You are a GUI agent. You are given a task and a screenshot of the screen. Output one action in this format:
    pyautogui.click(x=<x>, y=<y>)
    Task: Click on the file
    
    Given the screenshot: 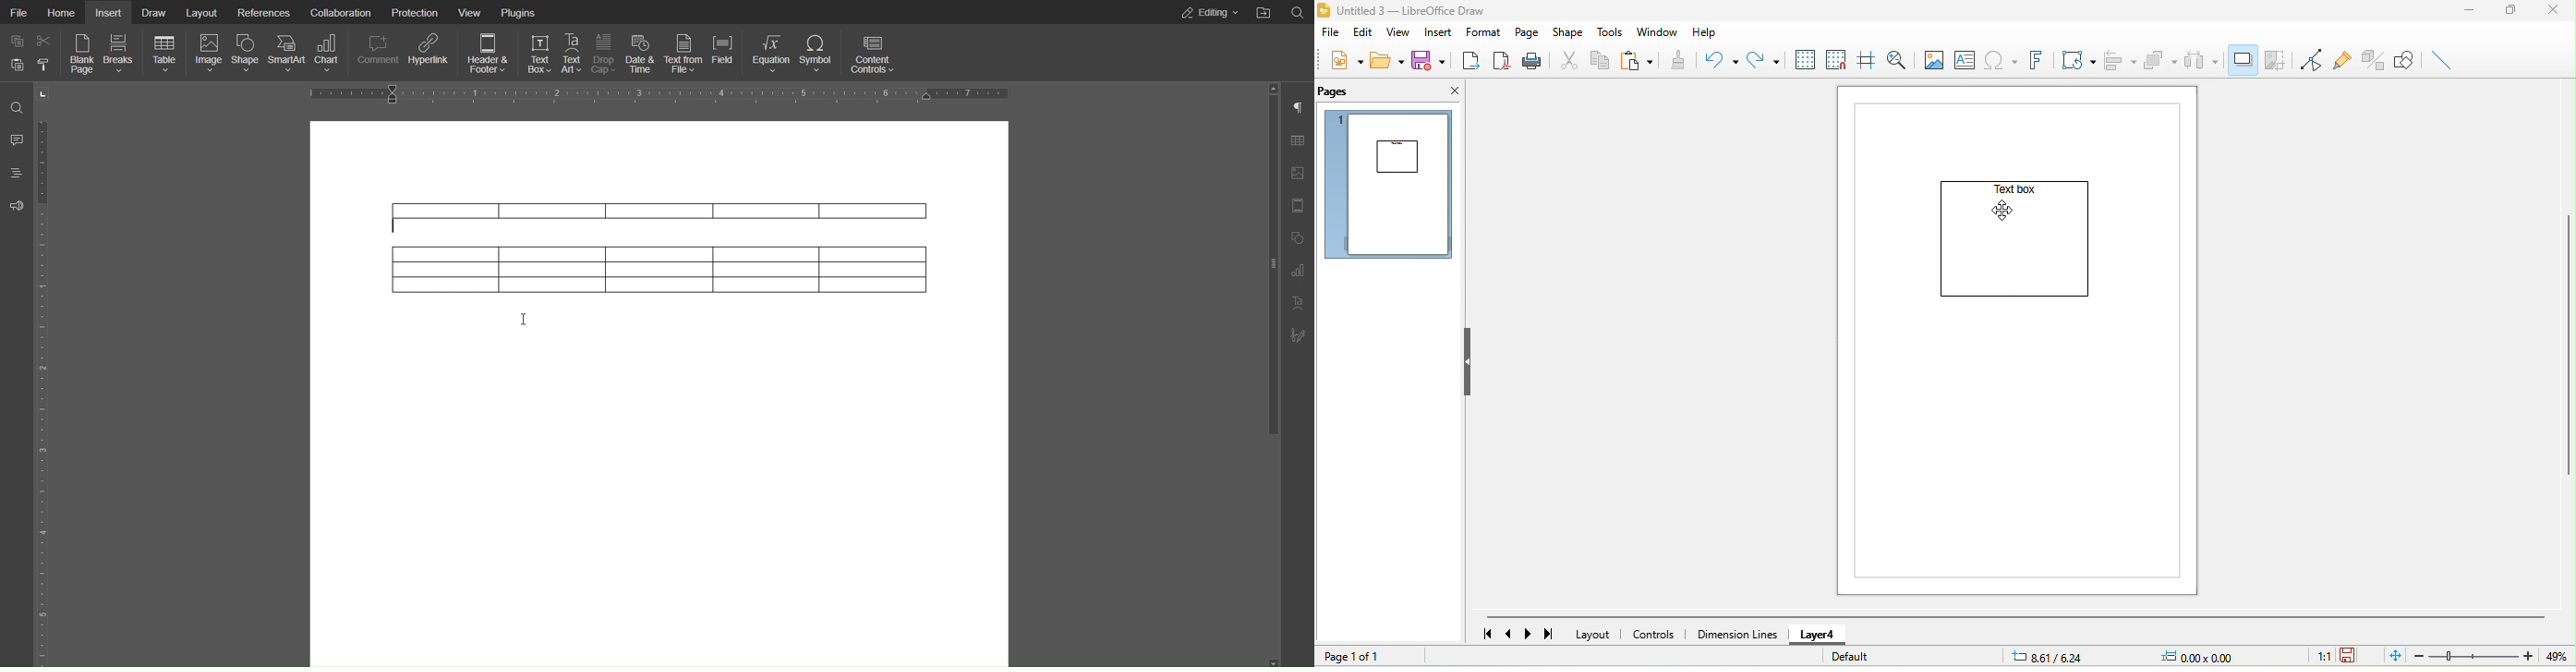 What is the action you would take?
    pyautogui.click(x=1329, y=31)
    